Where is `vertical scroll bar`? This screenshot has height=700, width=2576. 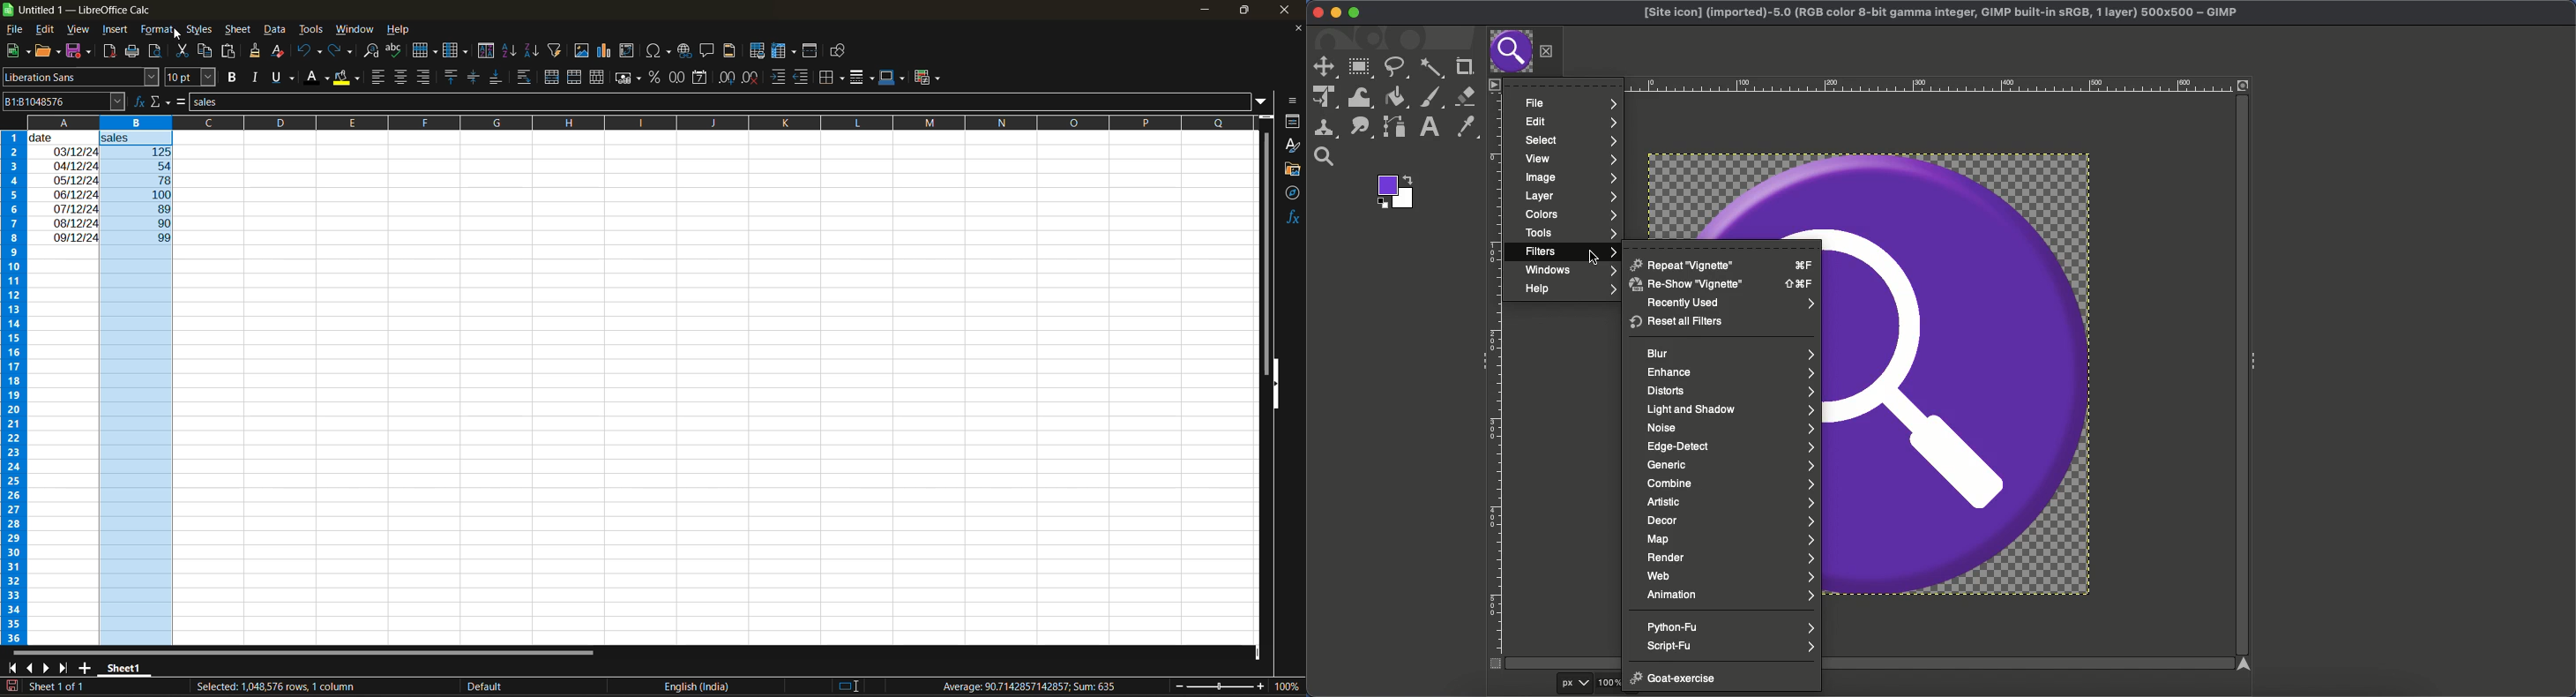 vertical scroll bar is located at coordinates (1266, 240).